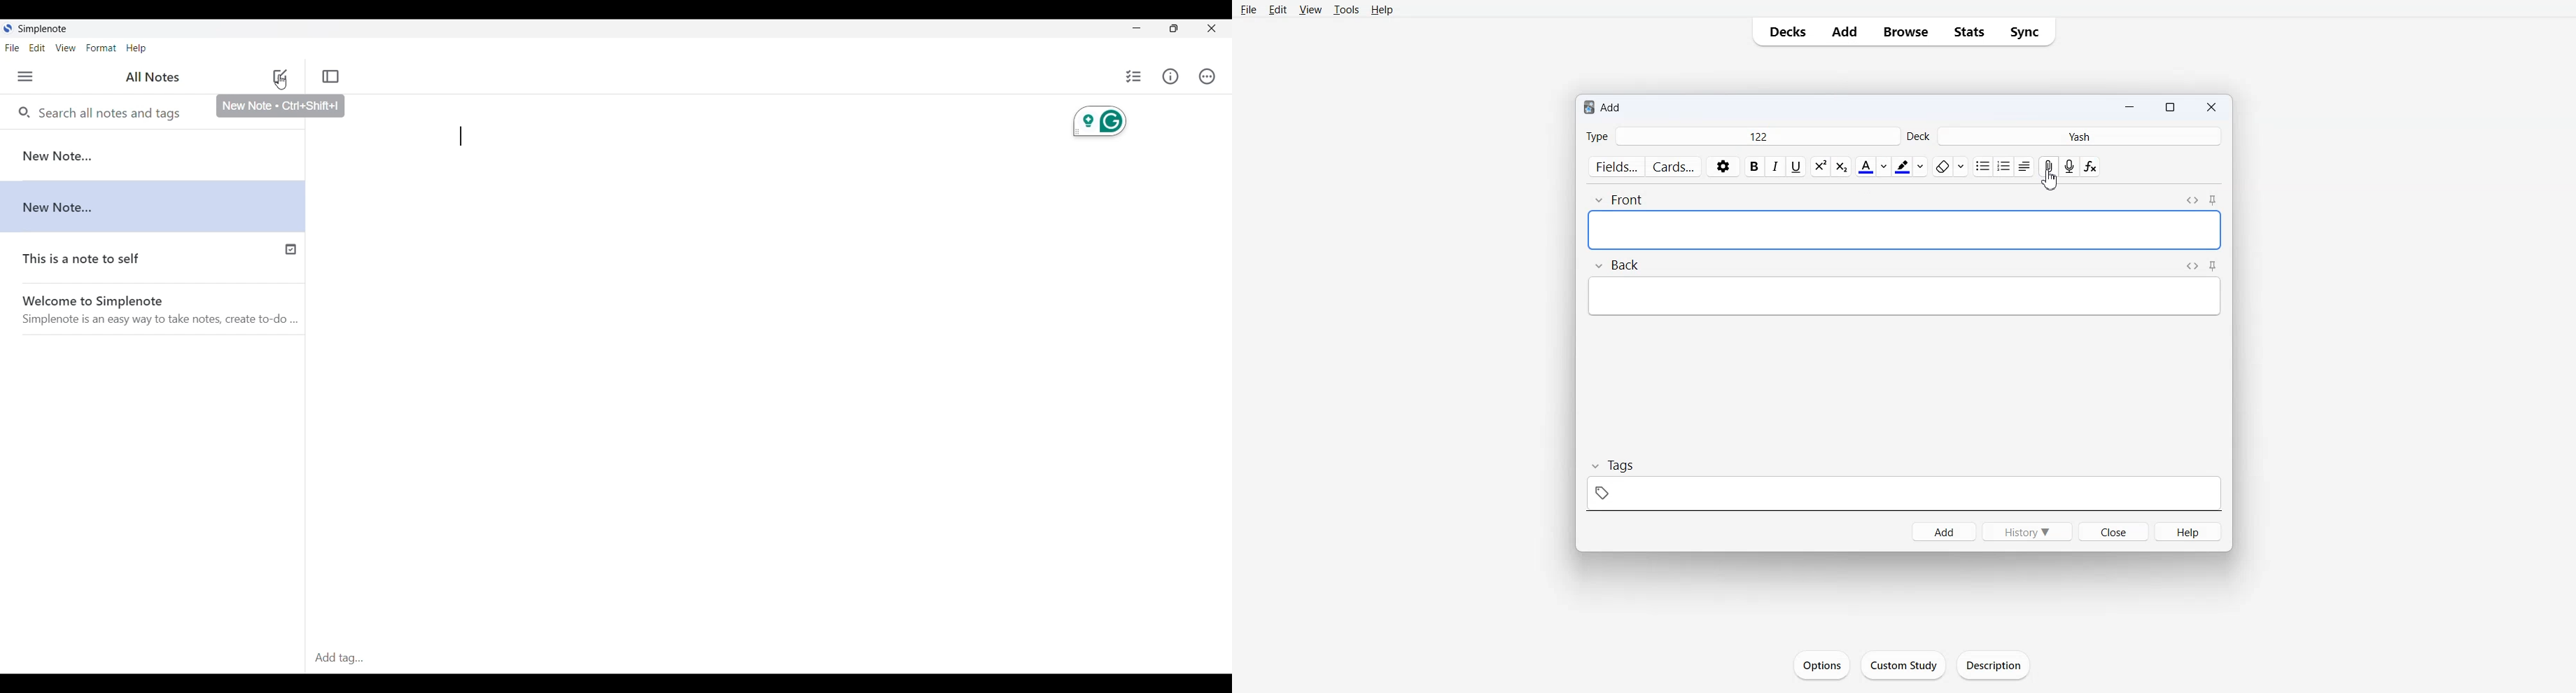 The image size is (2576, 700). What do you see at coordinates (1842, 167) in the screenshot?
I see `Superscript` at bounding box center [1842, 167].